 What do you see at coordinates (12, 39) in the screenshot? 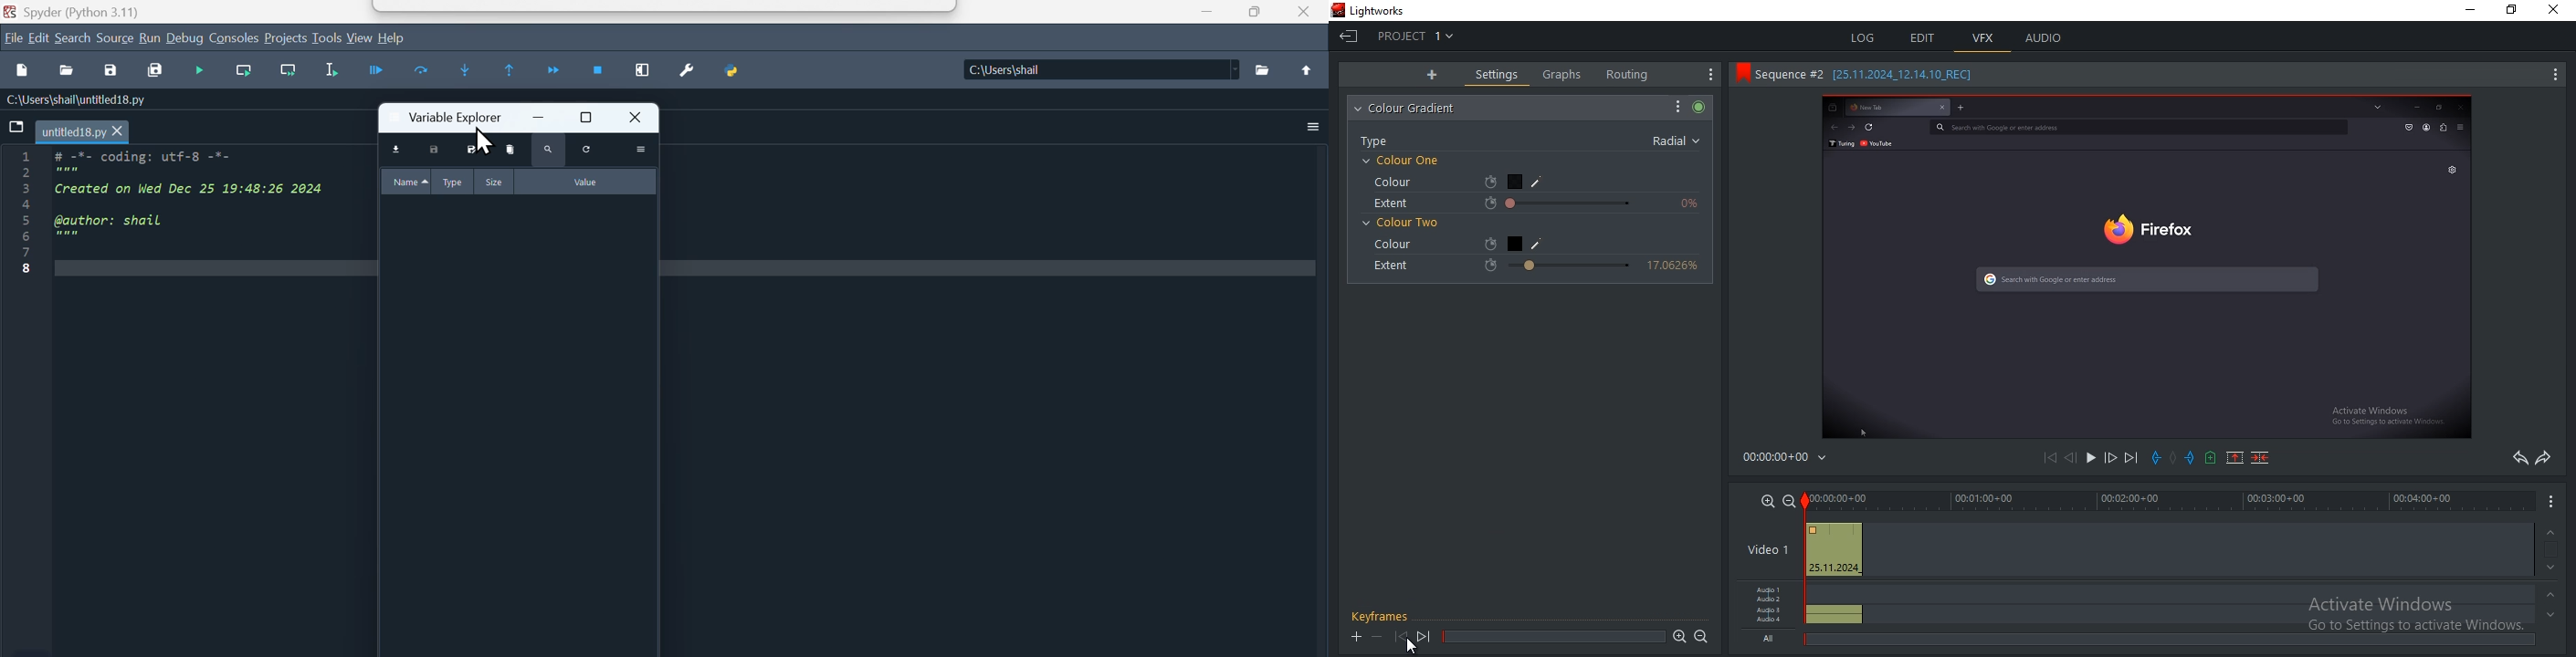
I see `File` at bounding box center [12, 39].